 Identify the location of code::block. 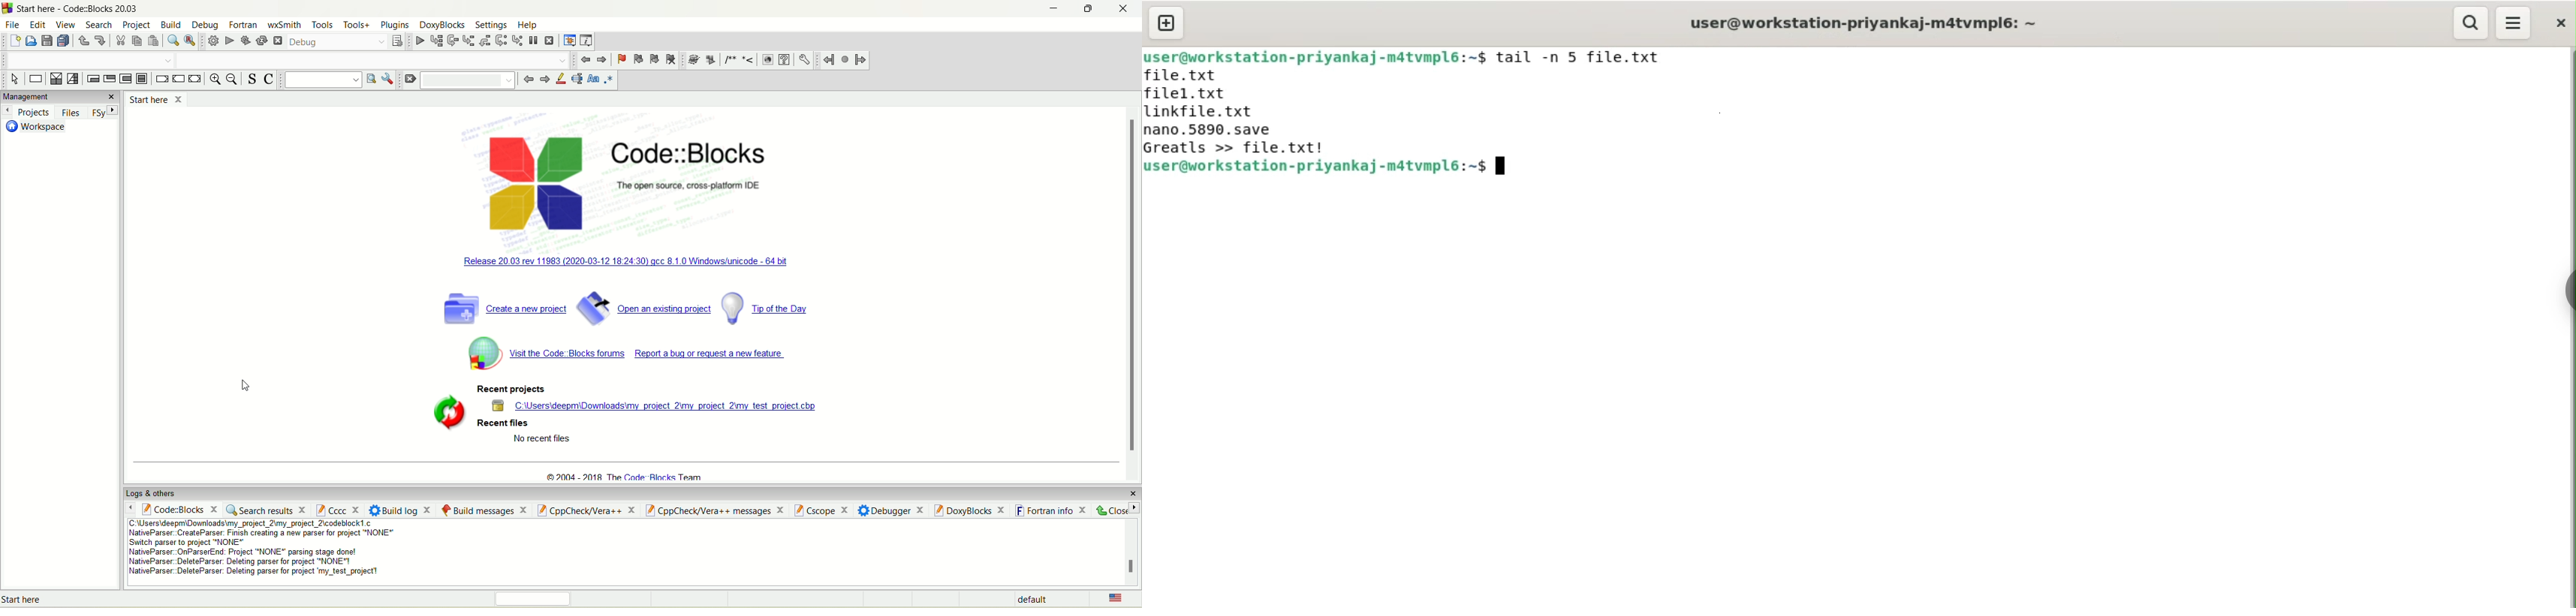
(712, 165).